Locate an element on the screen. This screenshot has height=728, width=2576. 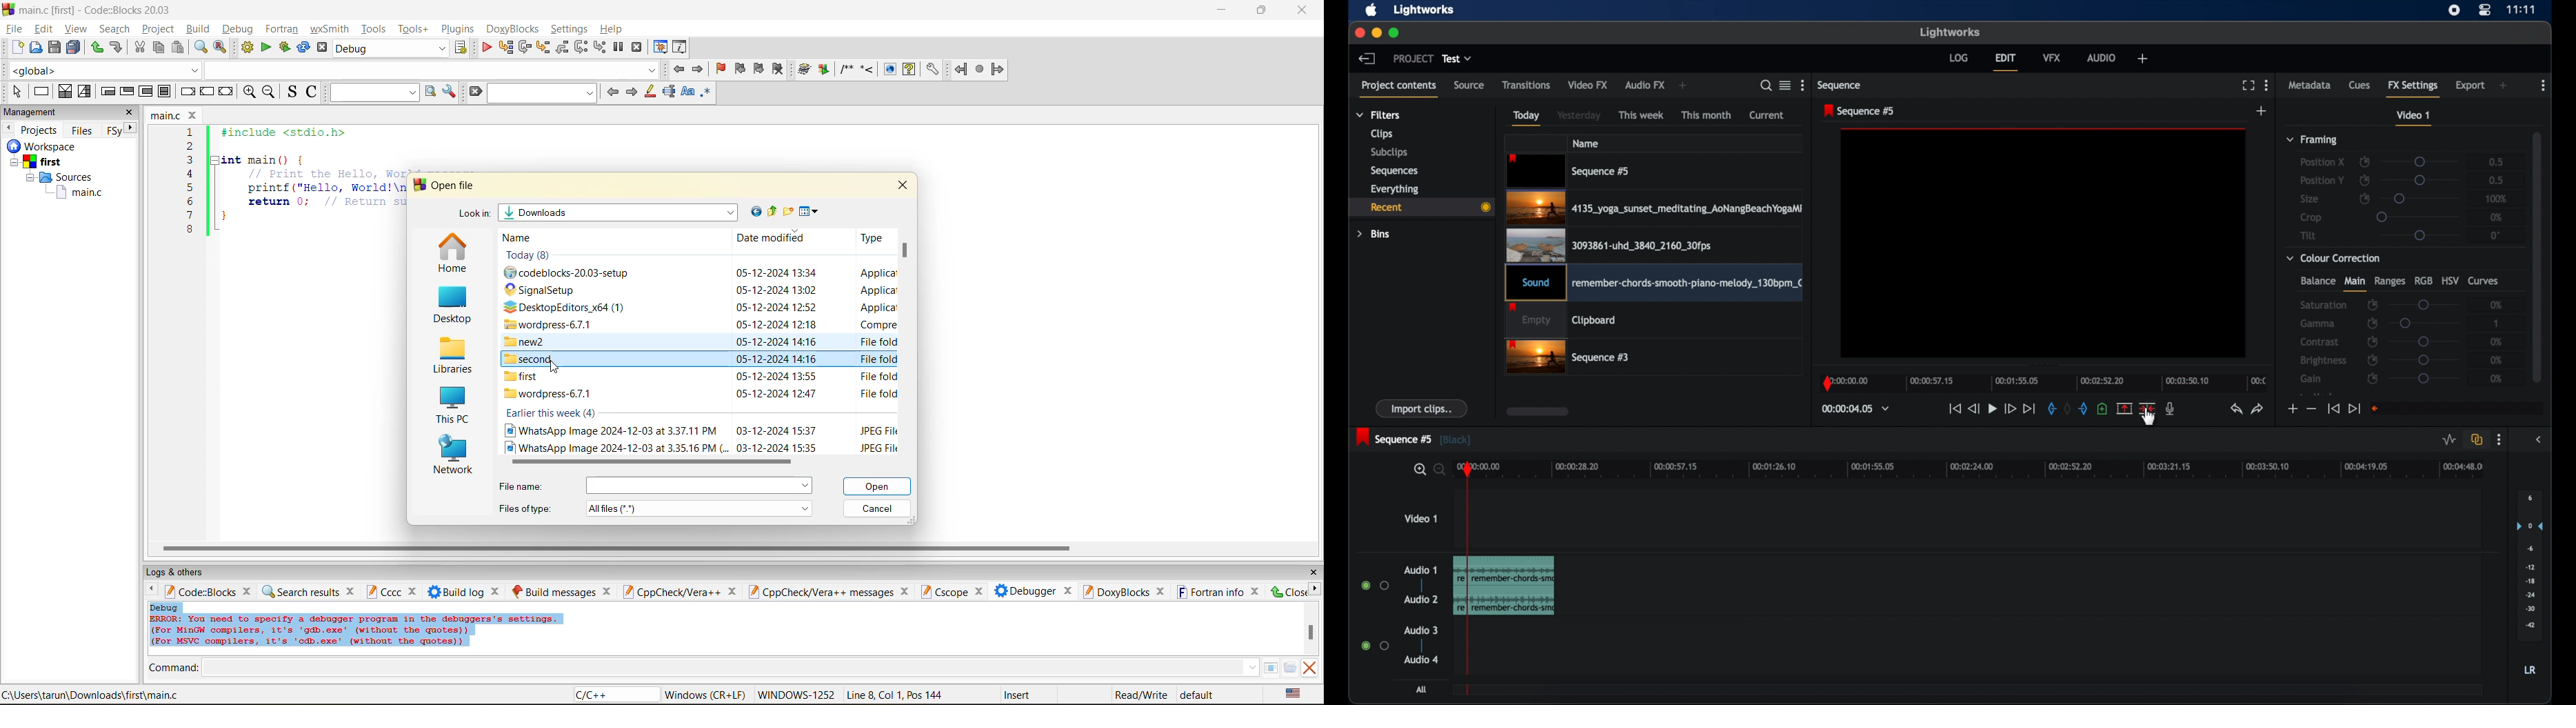
Today (8) is located at coordinates (532, 255).